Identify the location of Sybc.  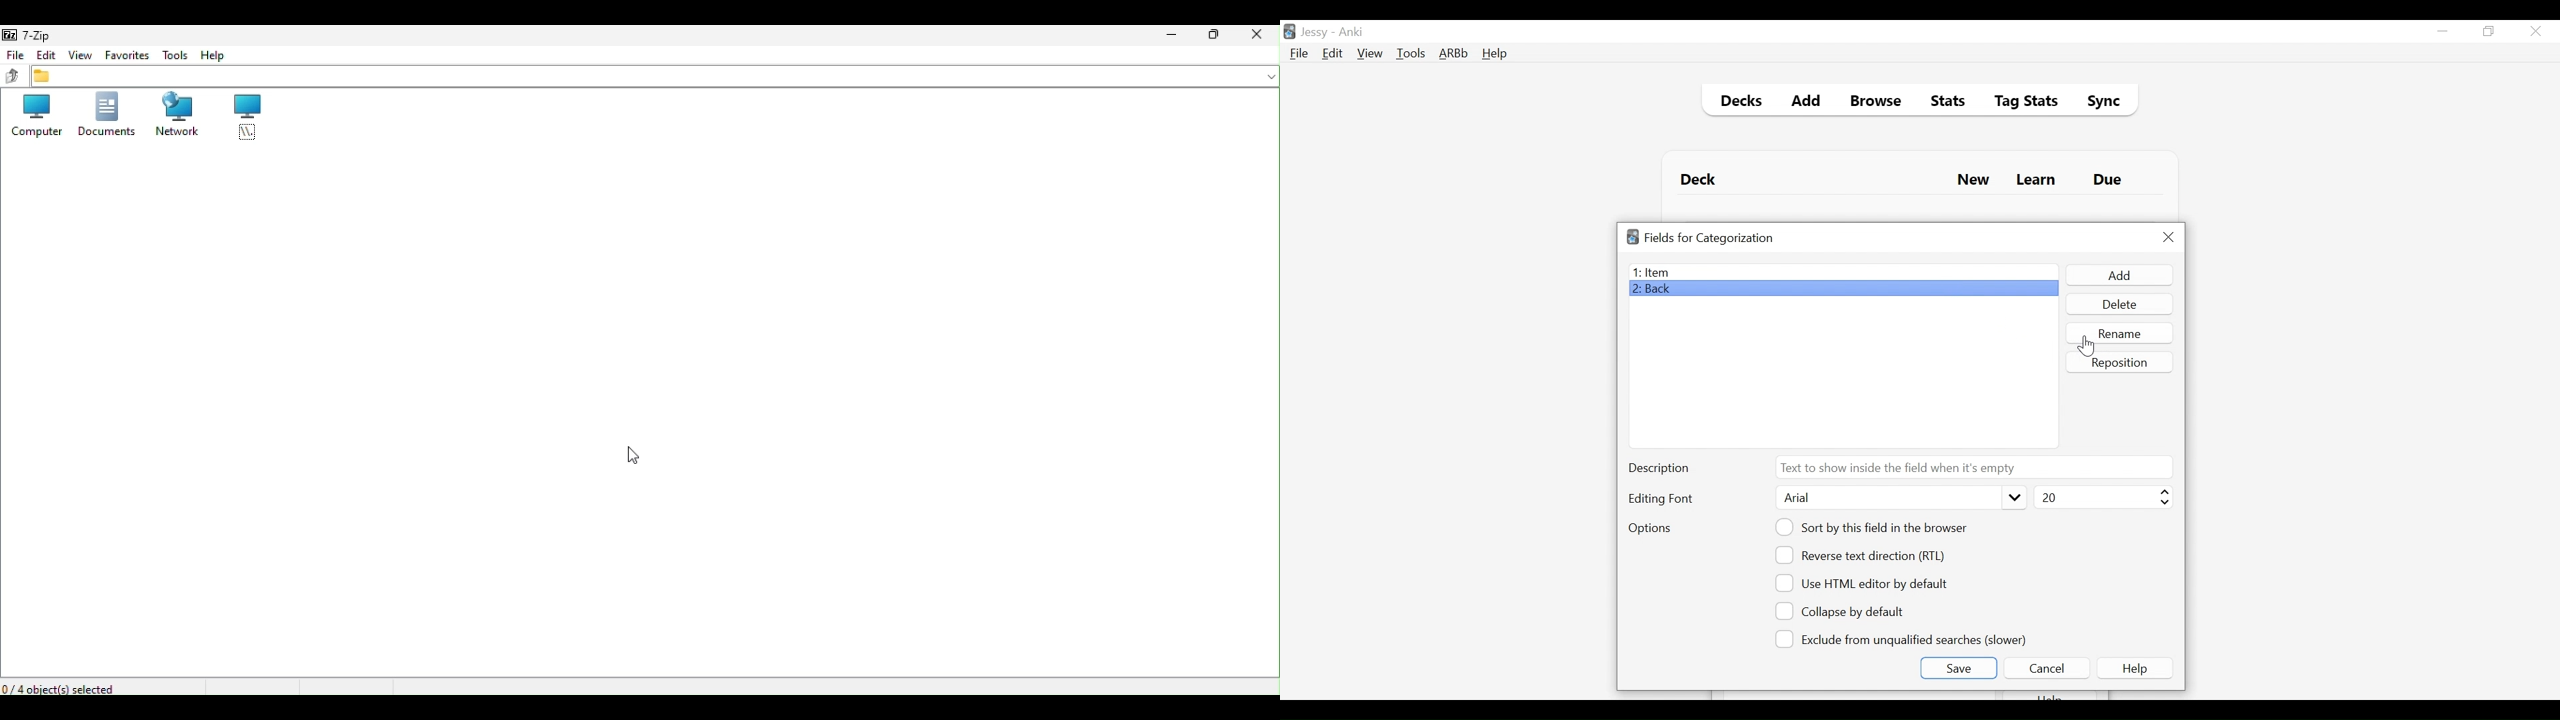
(2099, 103).